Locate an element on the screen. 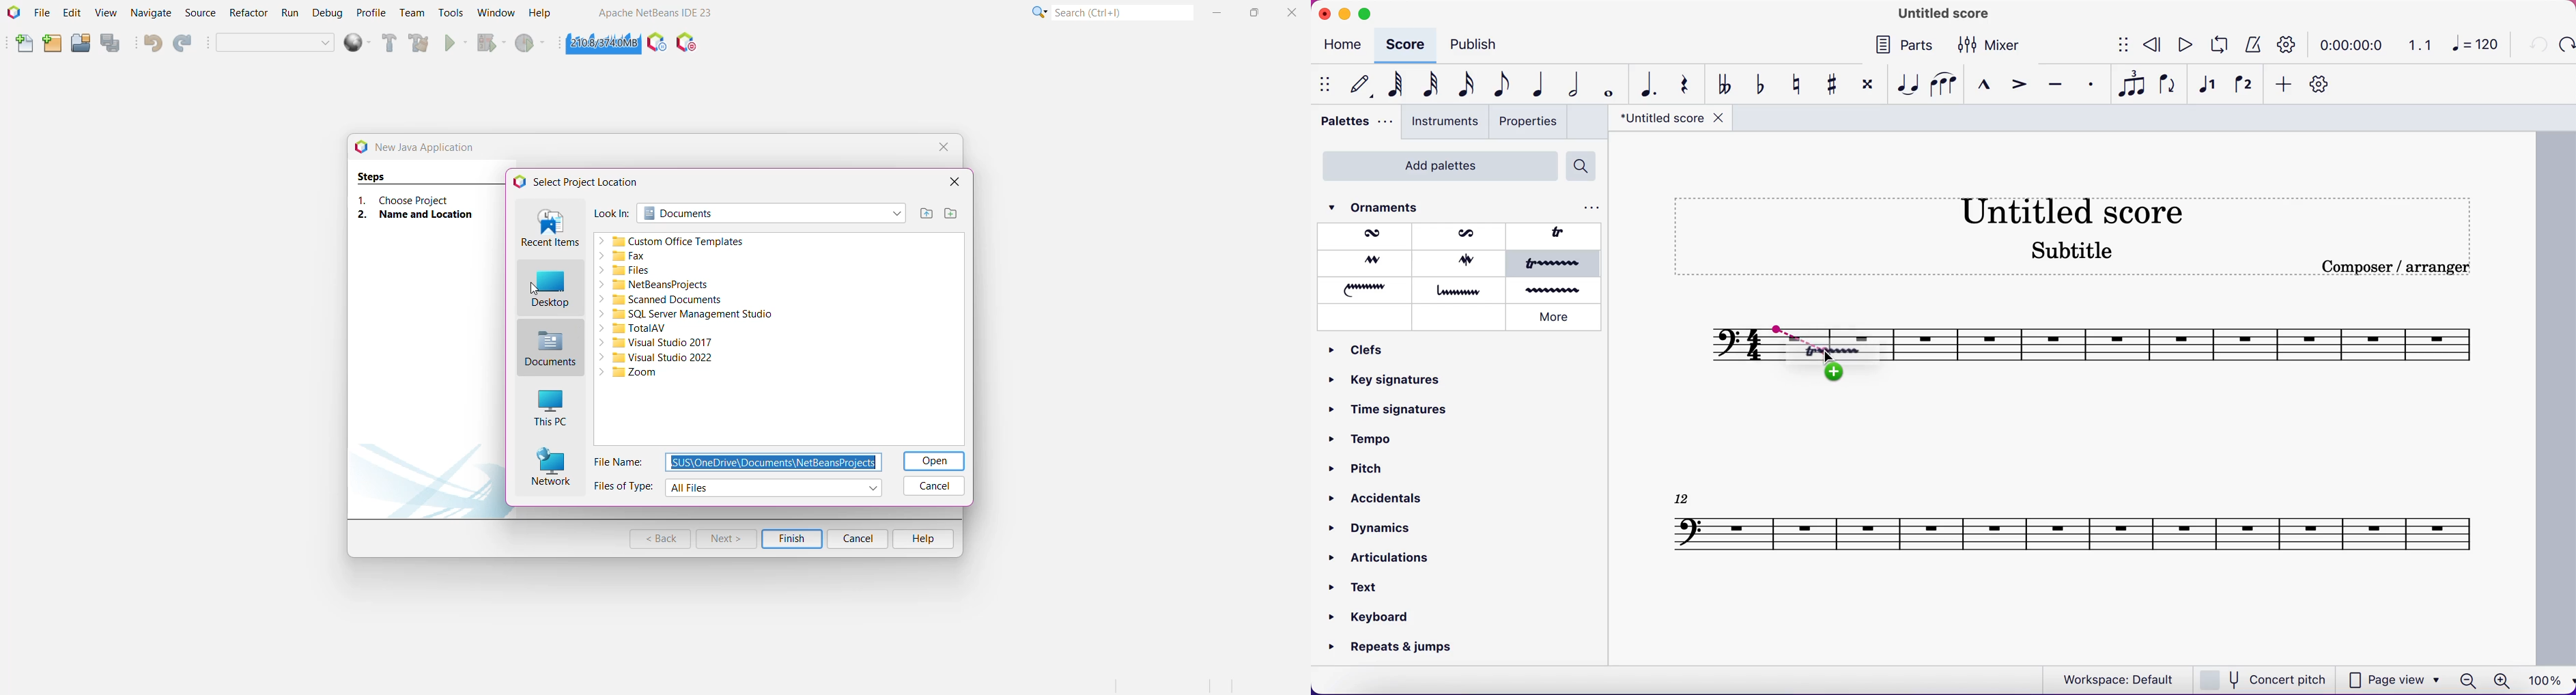  key signatures is located at coordinates (1387, 384).